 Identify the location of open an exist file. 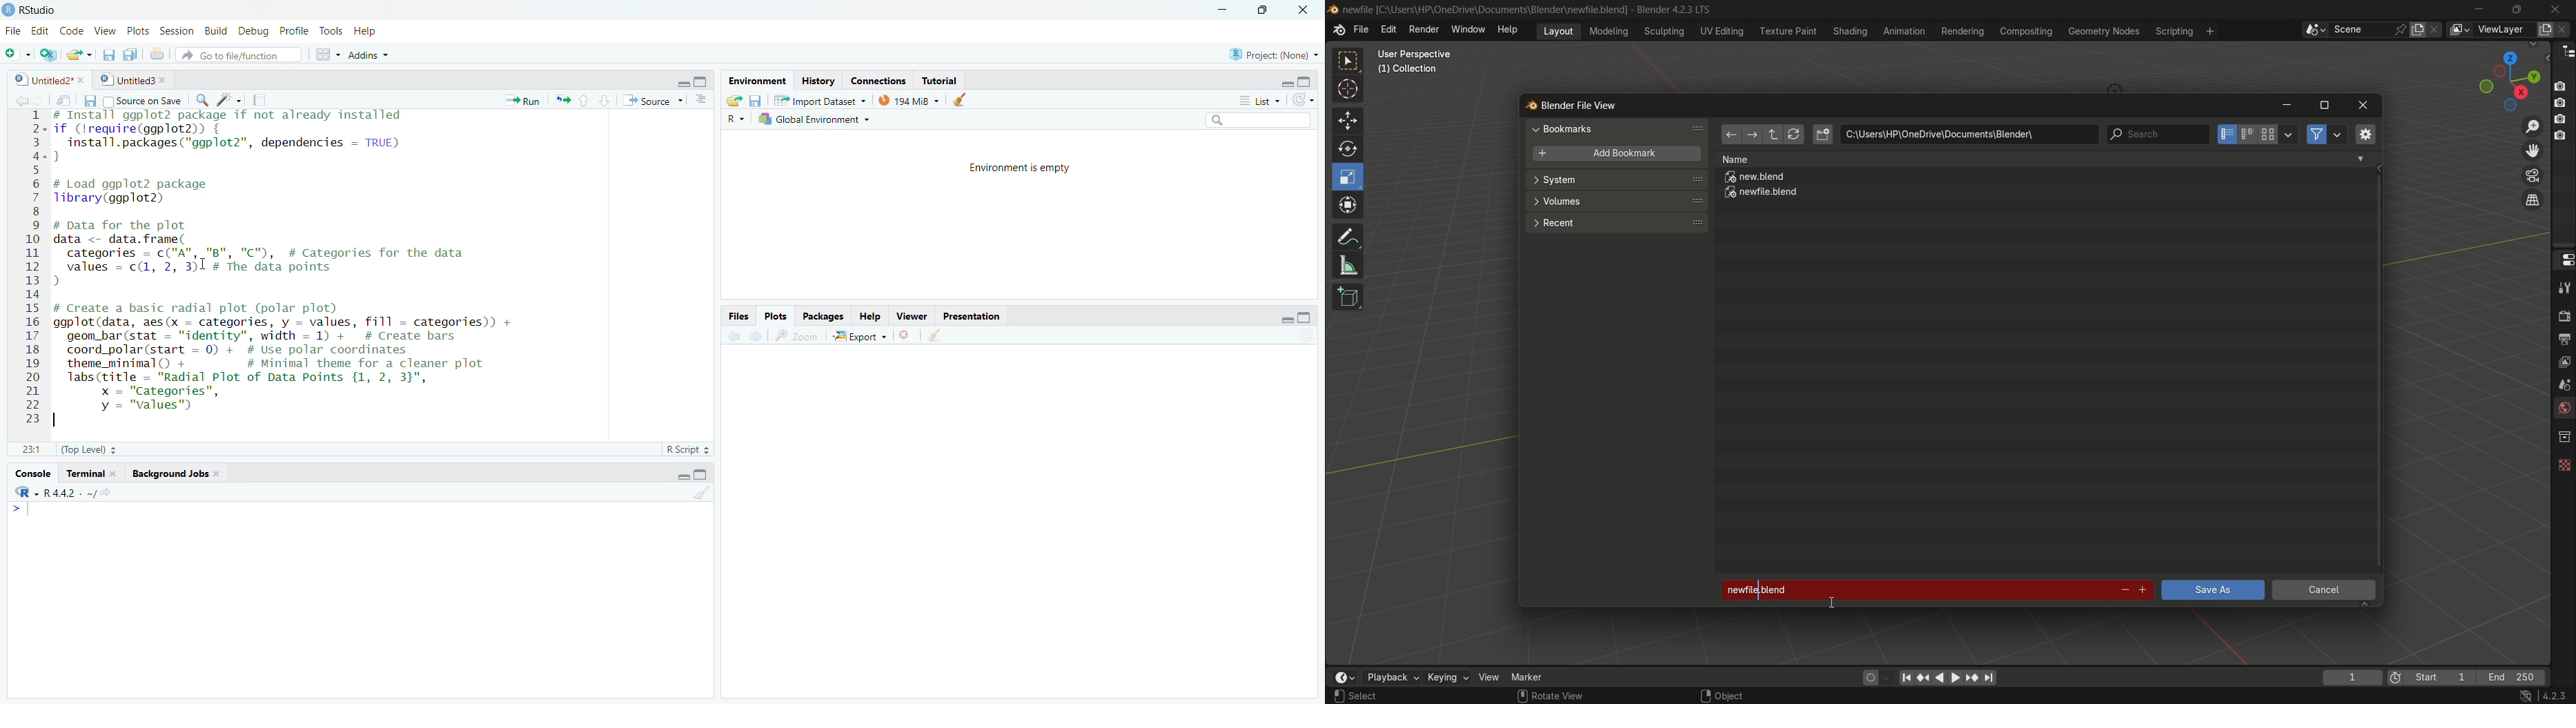
(80, 55).